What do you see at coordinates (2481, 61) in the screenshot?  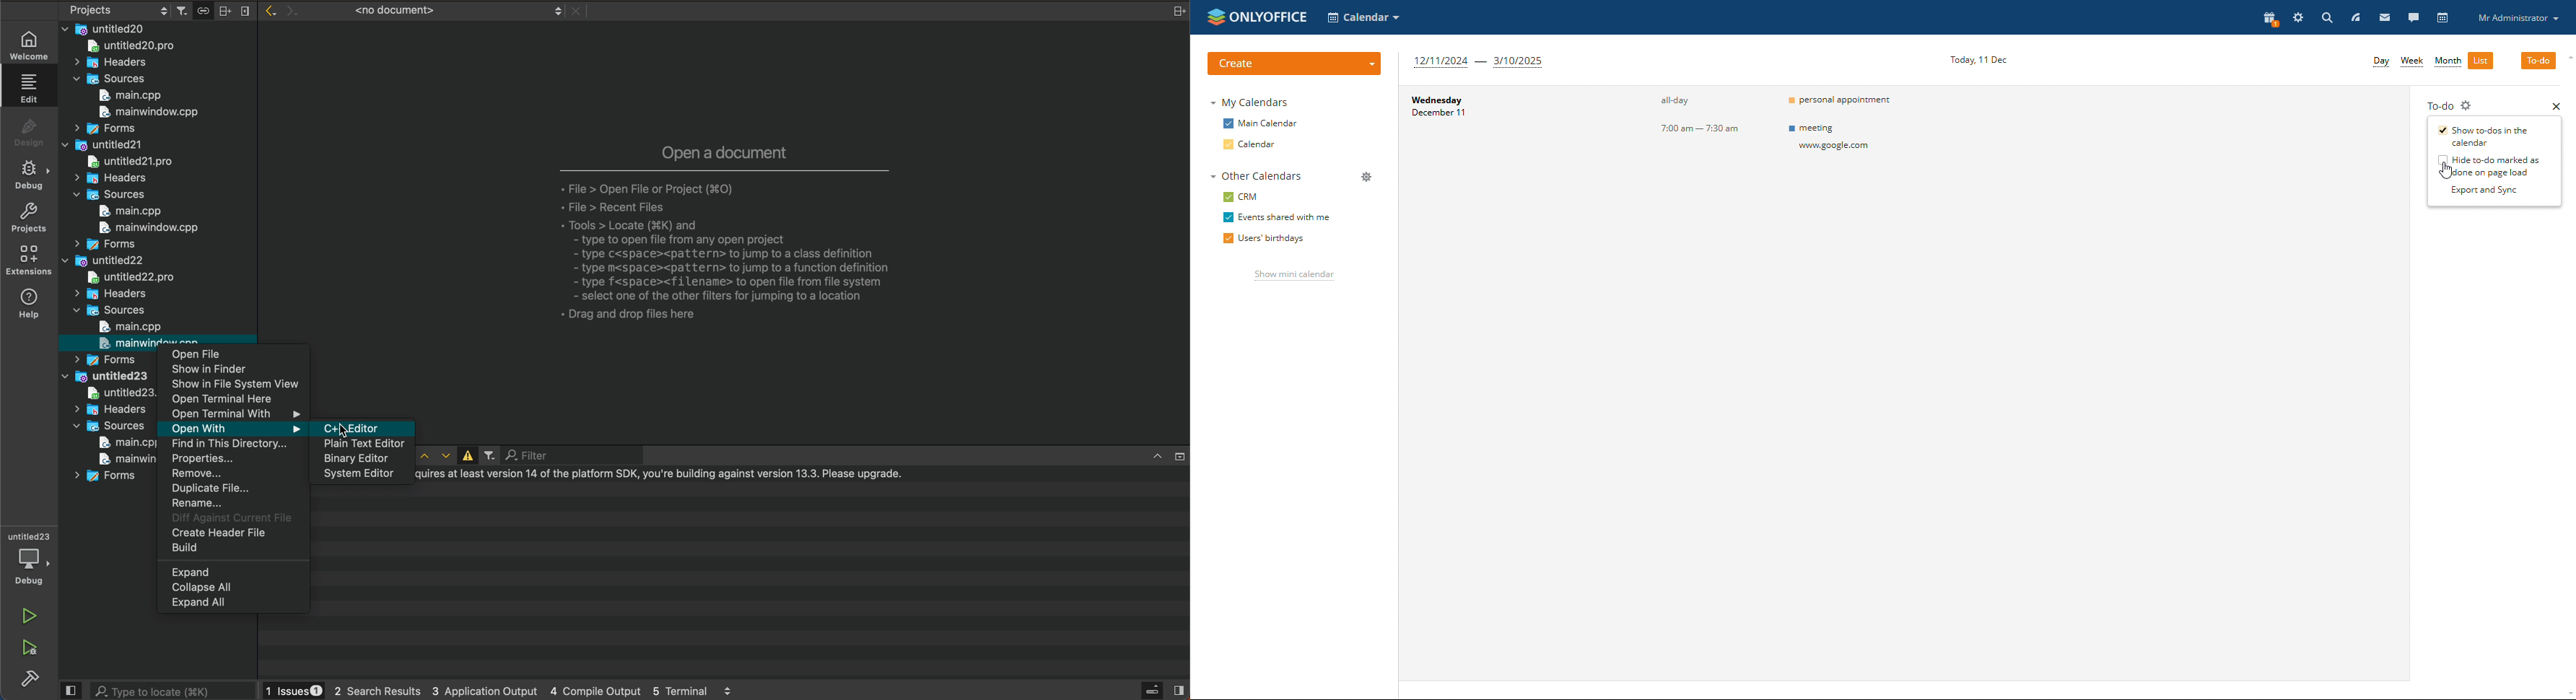 I see `list view` at bounding box center [2481, 61].